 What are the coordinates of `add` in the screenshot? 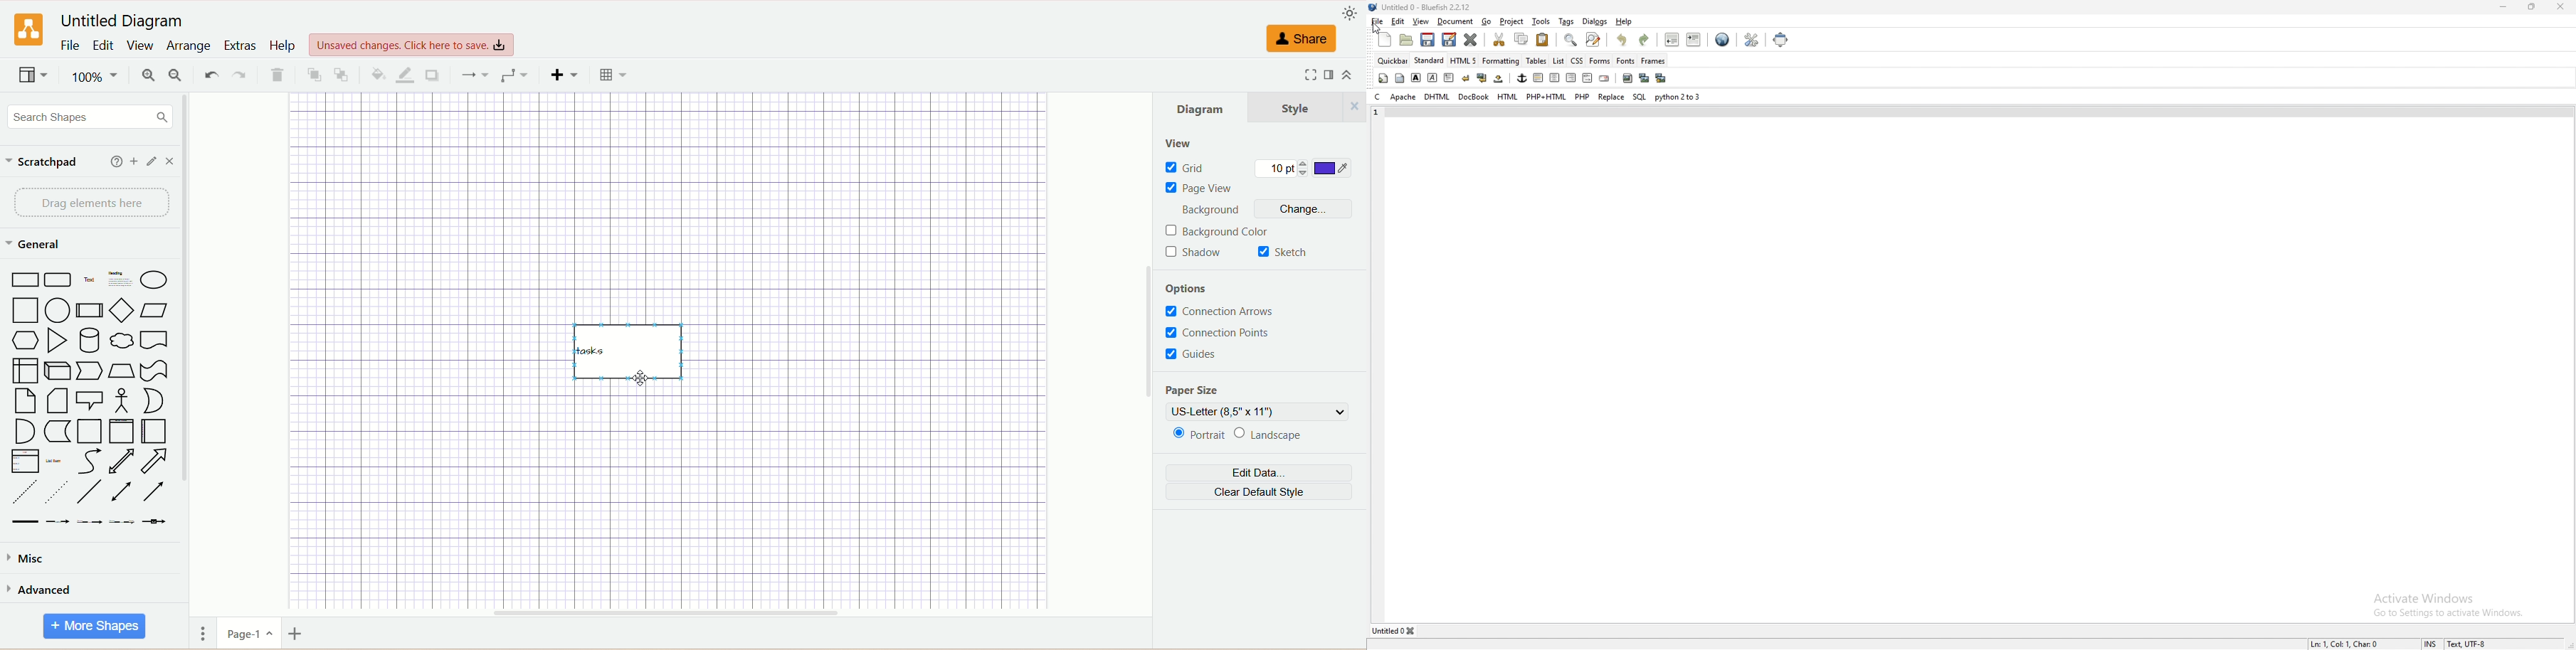 It's located at (134, 161).